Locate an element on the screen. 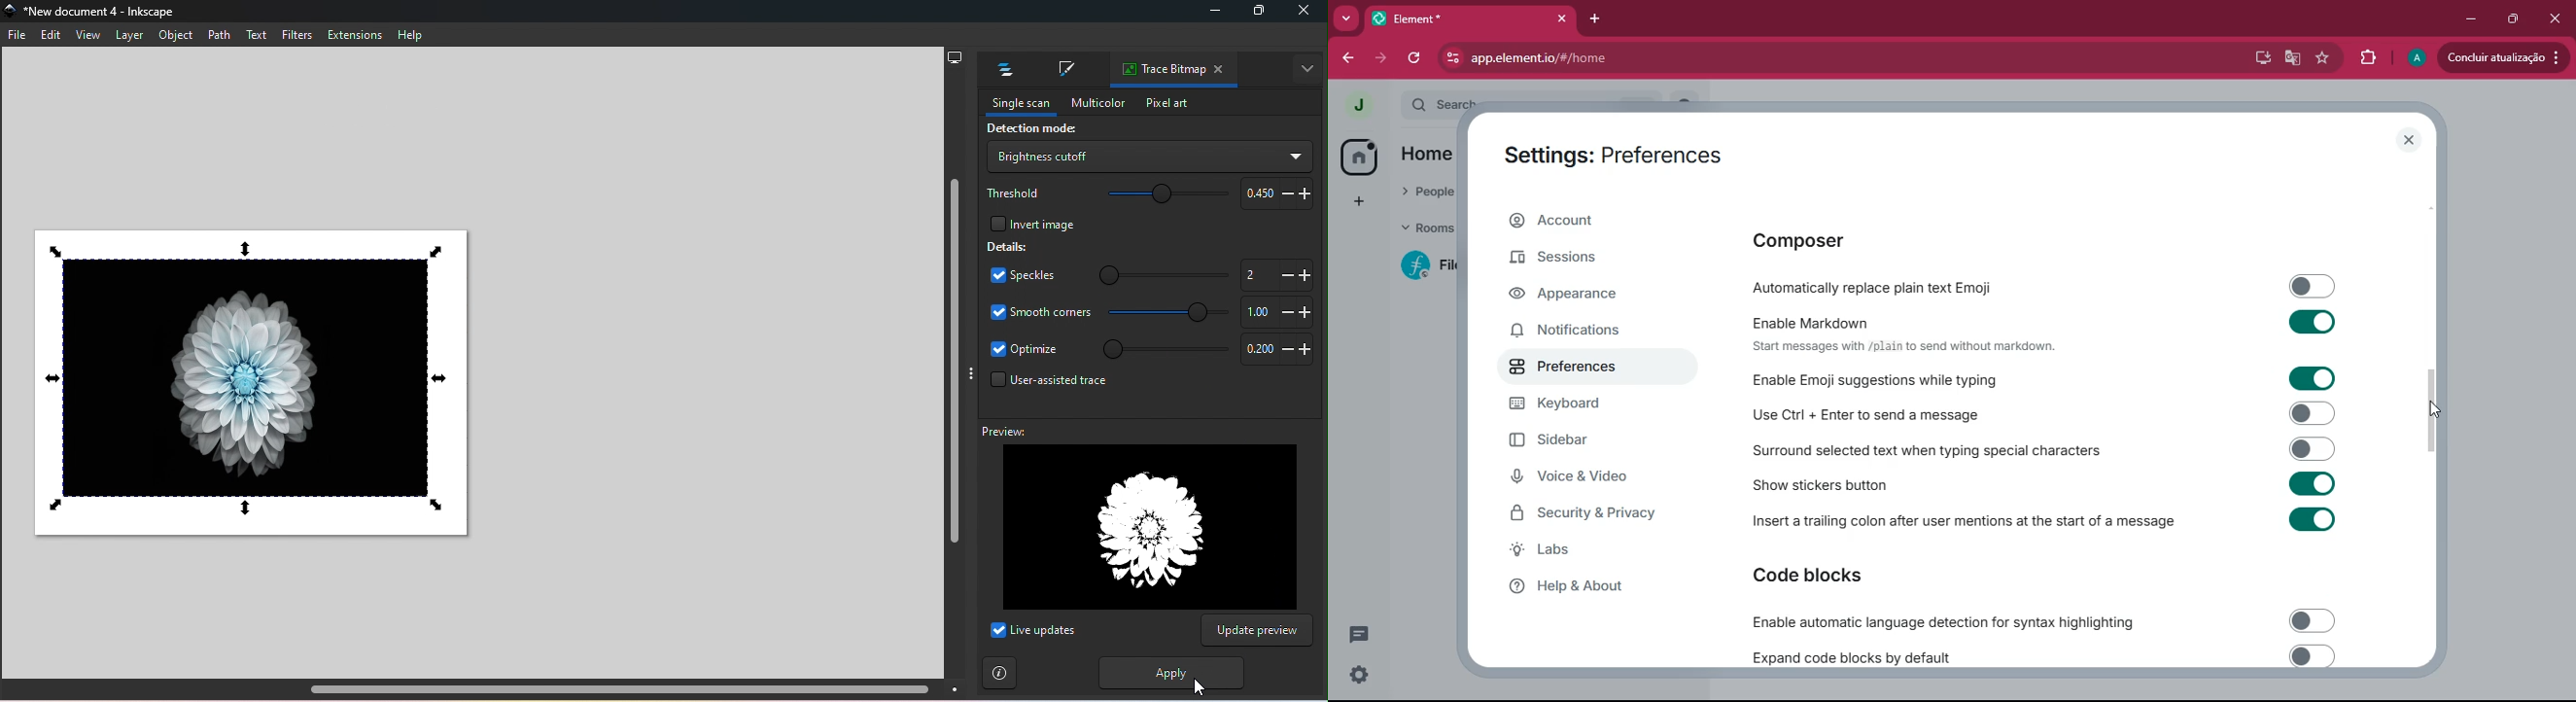 The image size is (2576, 728). User-assisted trace is located at coordinates (1044, 385).